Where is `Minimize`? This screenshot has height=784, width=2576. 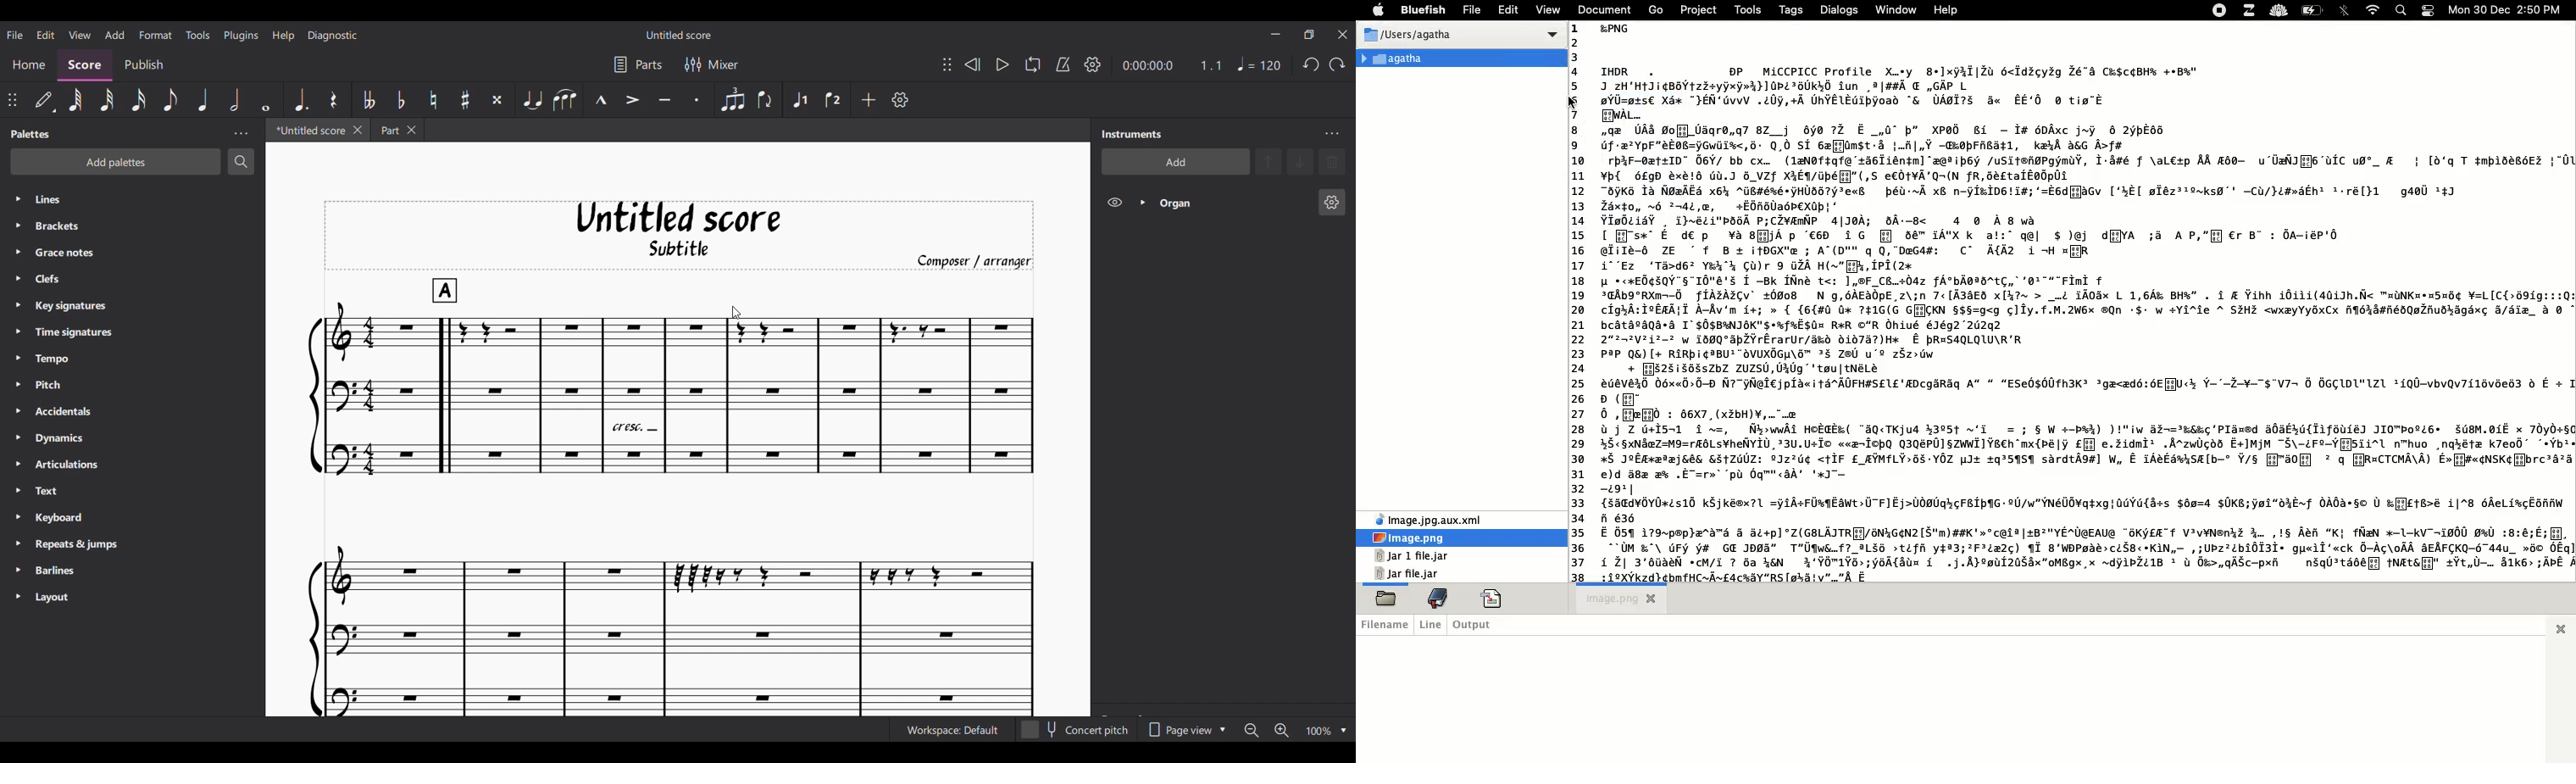 Minimize is located at coordinates (1275, 34).